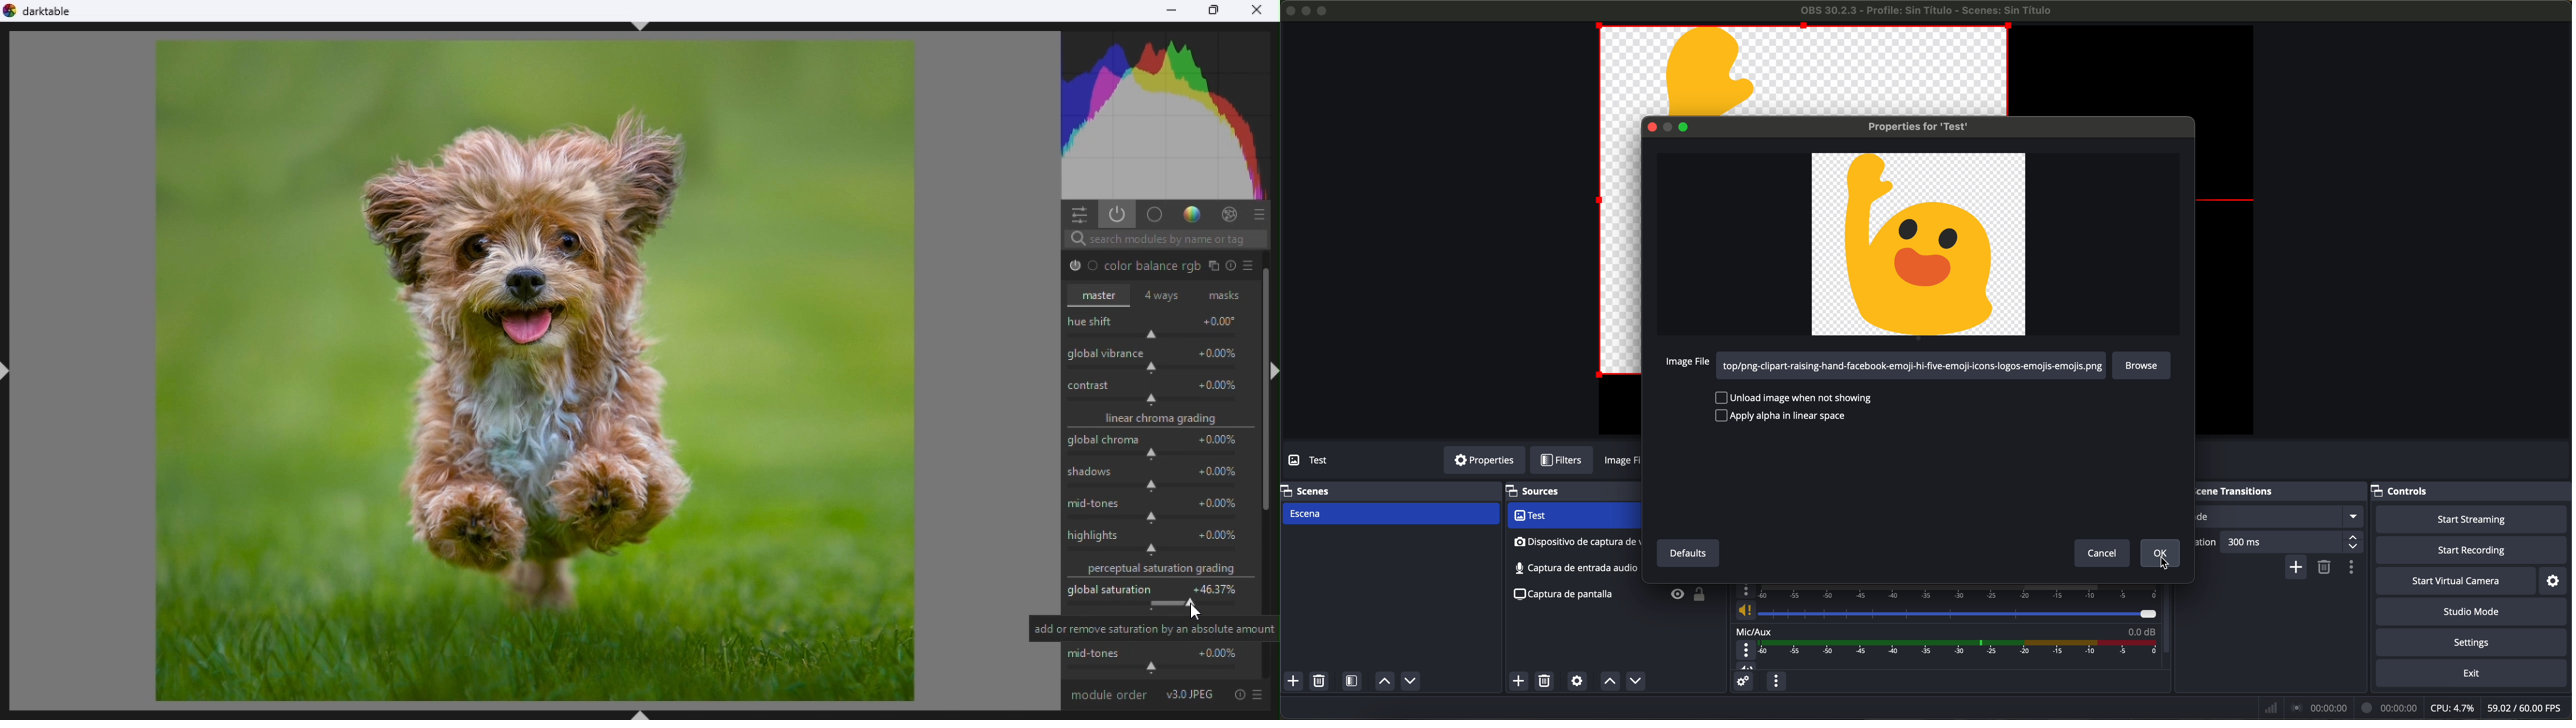  Describe the element at coordinates (1806, 70) in the screenshot. I see `image` at that location.